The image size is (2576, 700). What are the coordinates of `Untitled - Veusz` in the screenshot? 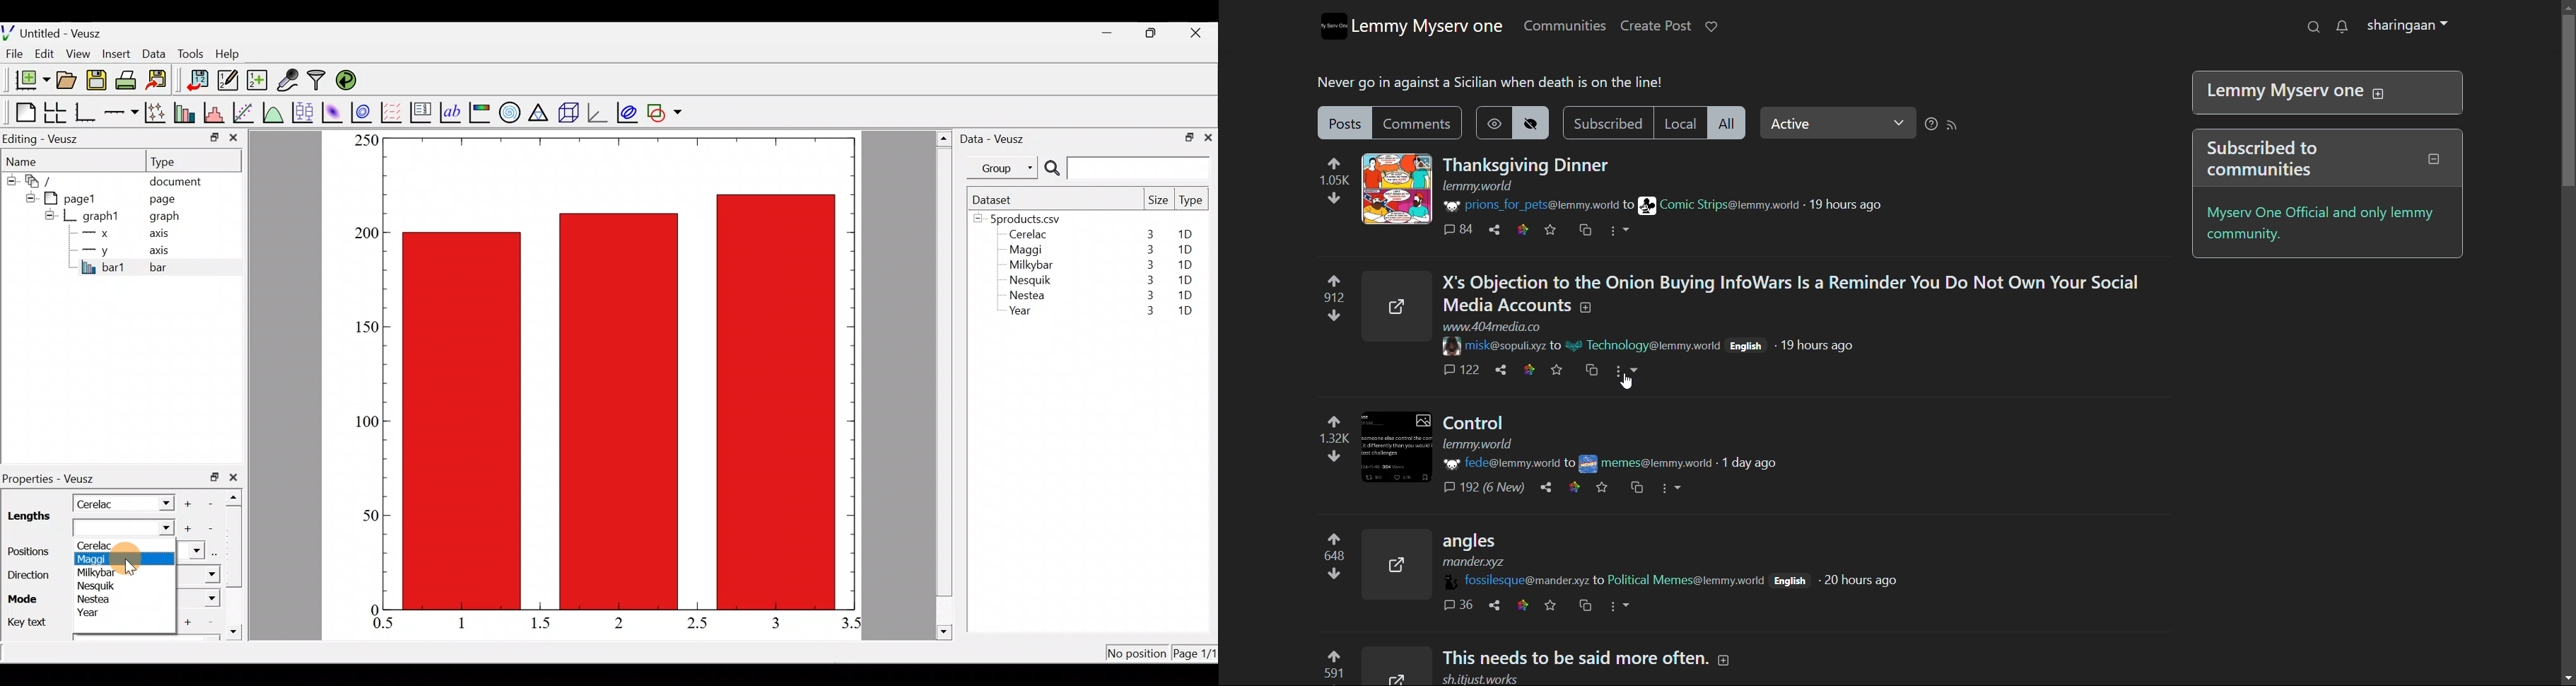 It's located at (57, 31).